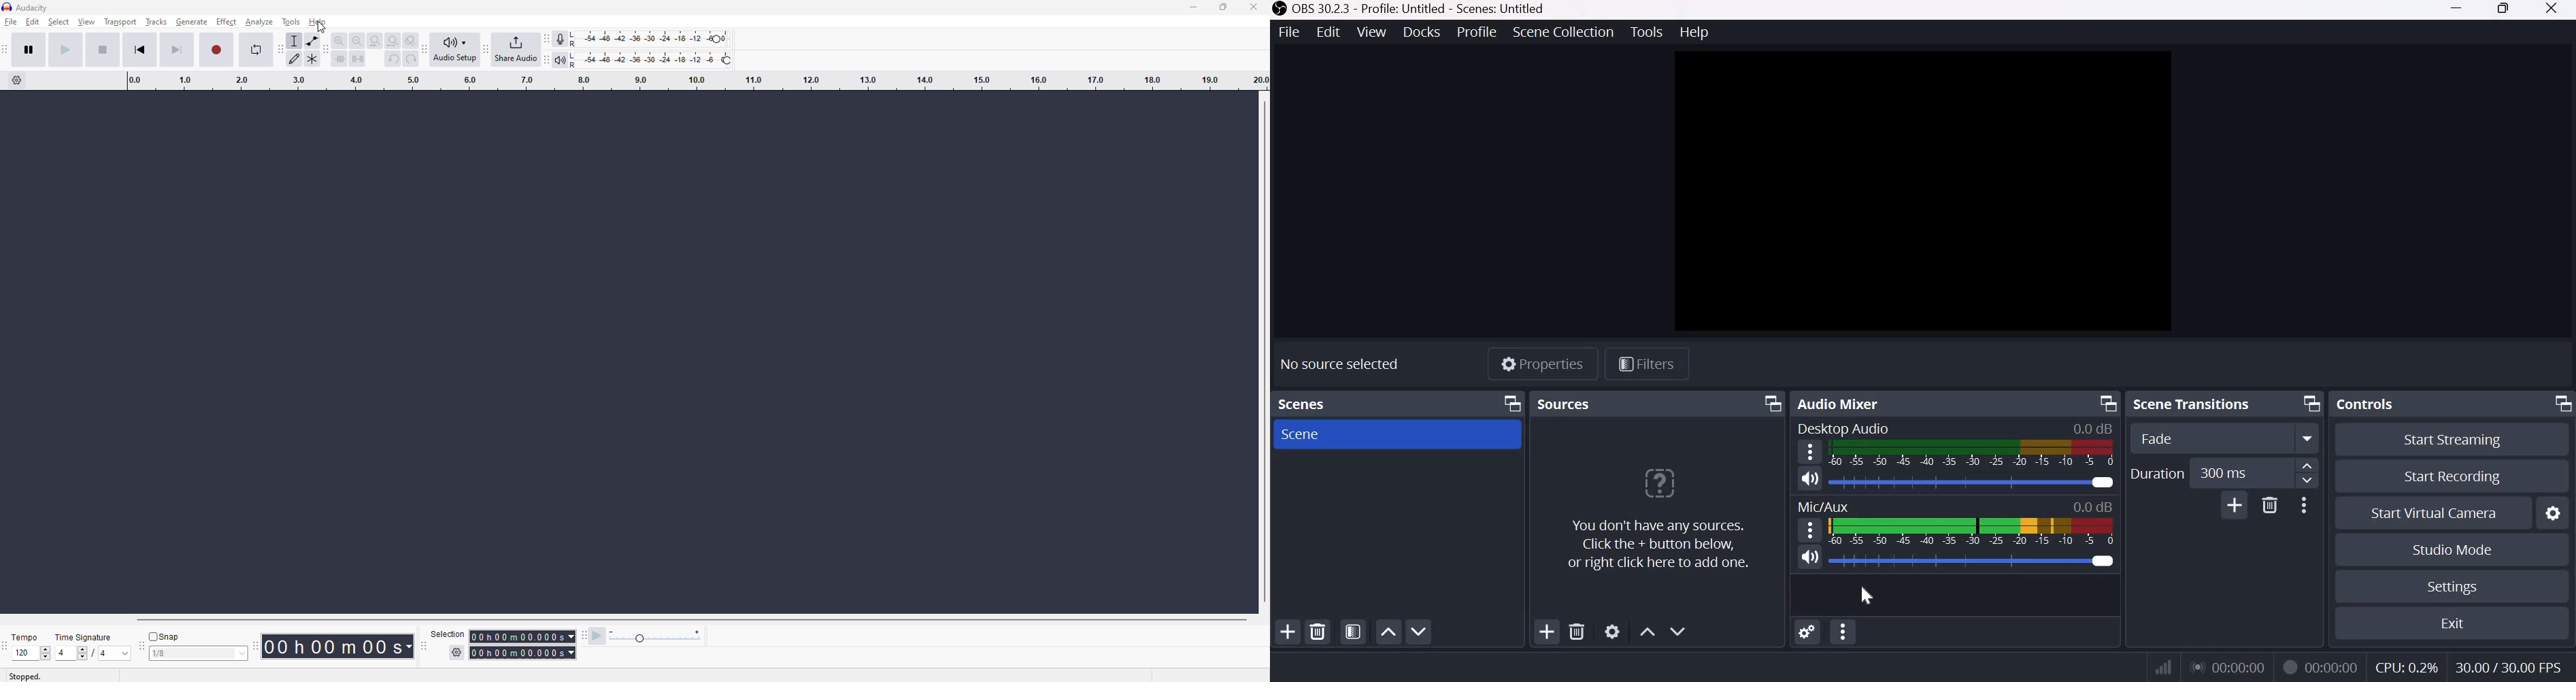 This screenshot has height=700, width=2576. What do you see at coordinates (410, 41) in the screenshot?
I see `zoom toggle` at bounding box center [410, 41].